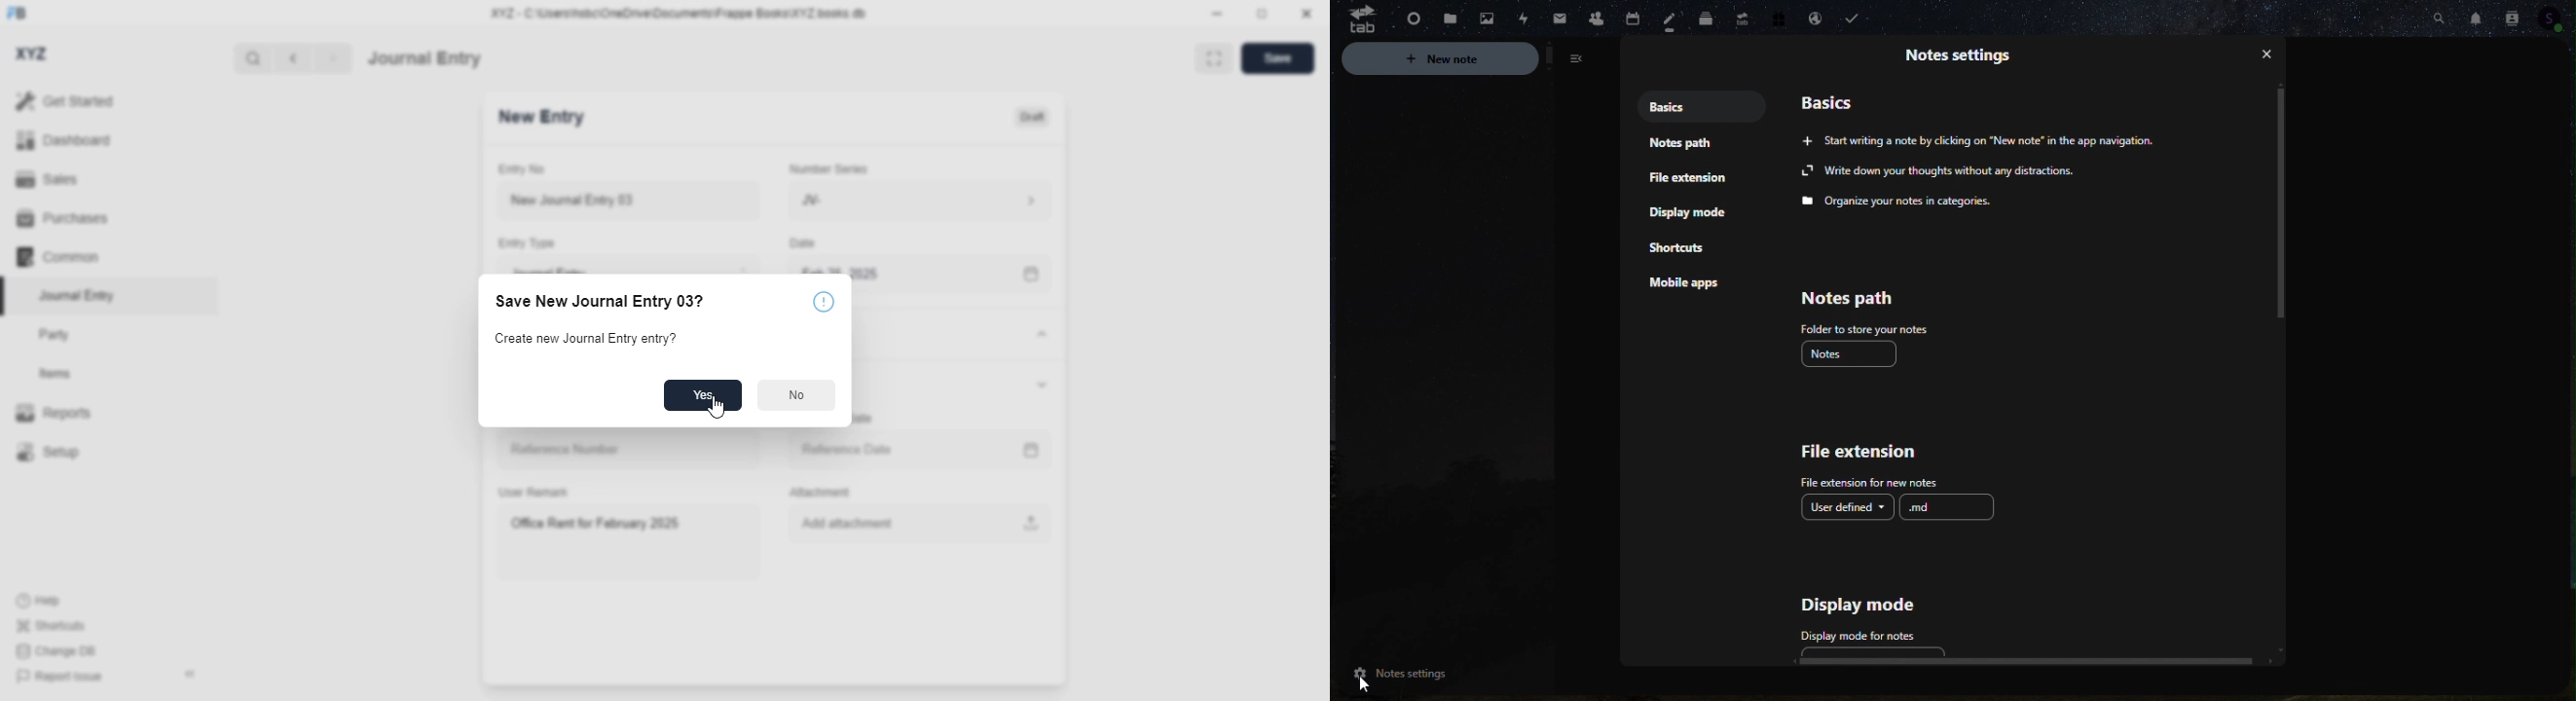  Describe the element at coordinates (796, 394) in the screenshot. I see `no` at that location.